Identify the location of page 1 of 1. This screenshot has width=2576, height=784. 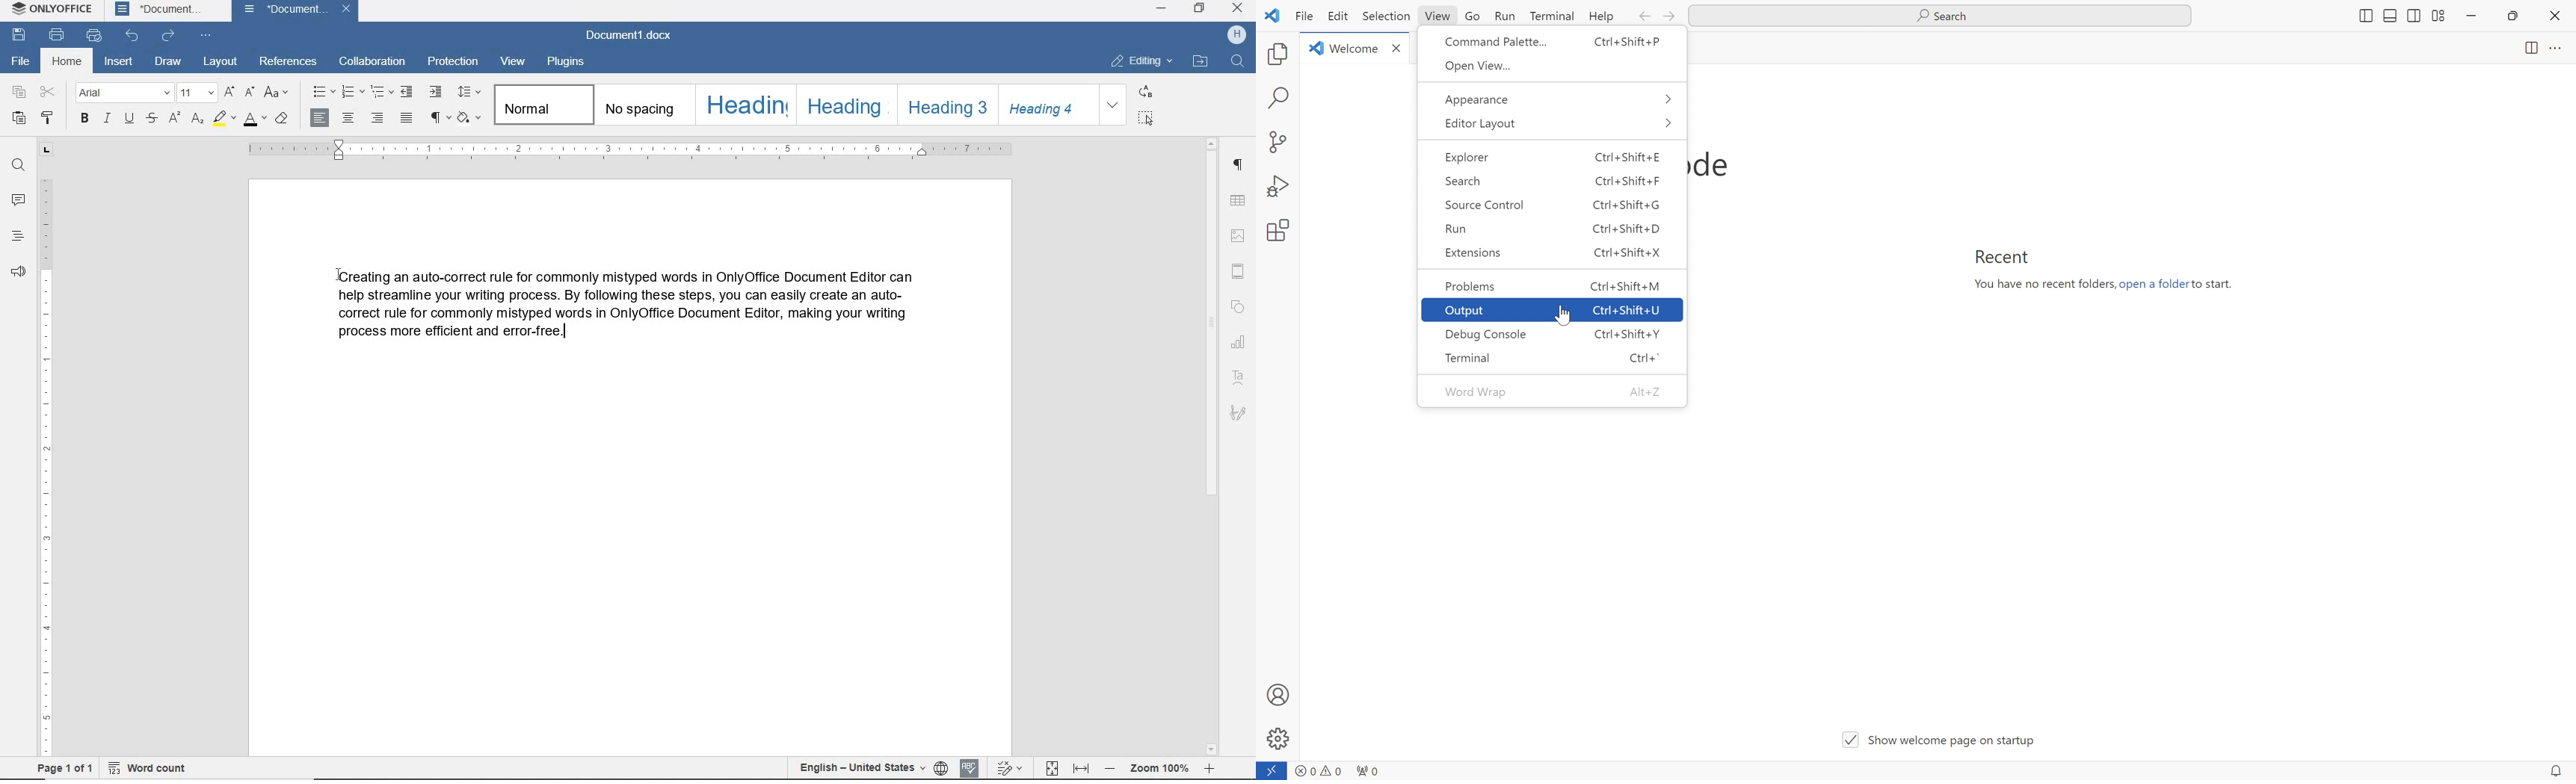
(64, 770).